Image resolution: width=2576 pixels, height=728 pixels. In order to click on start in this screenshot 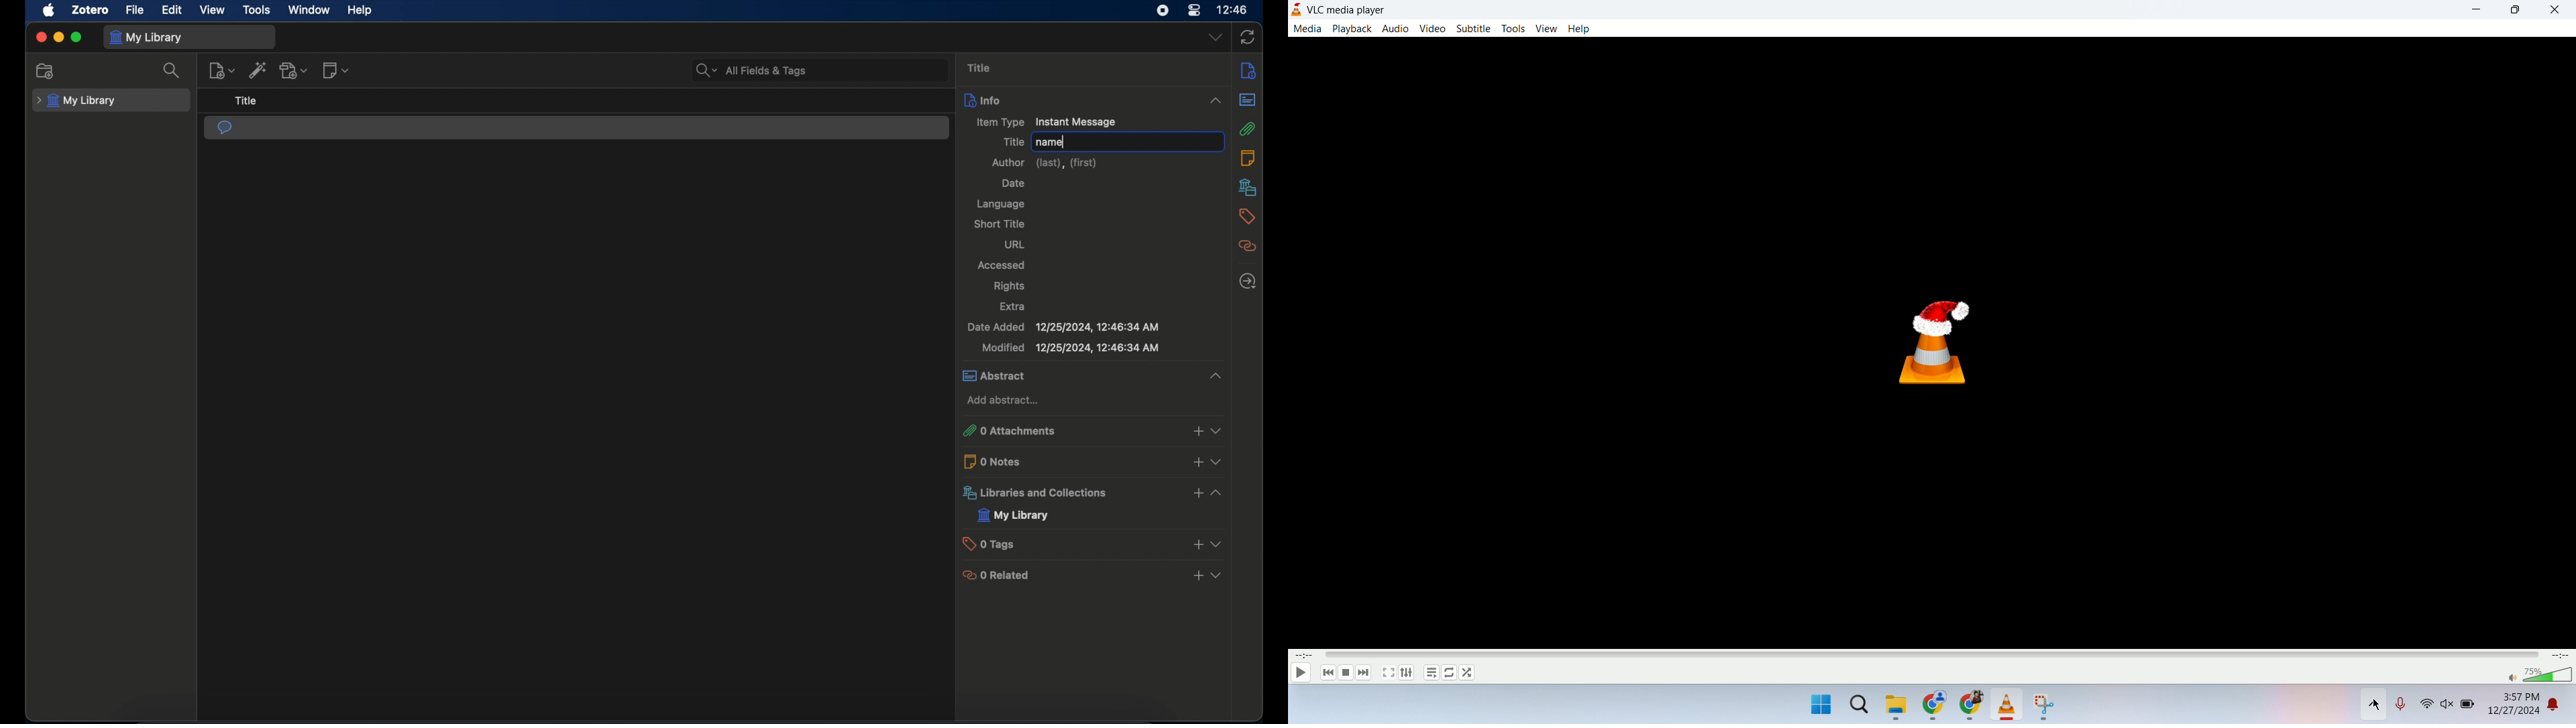, I will do `click(1820, 706)`.